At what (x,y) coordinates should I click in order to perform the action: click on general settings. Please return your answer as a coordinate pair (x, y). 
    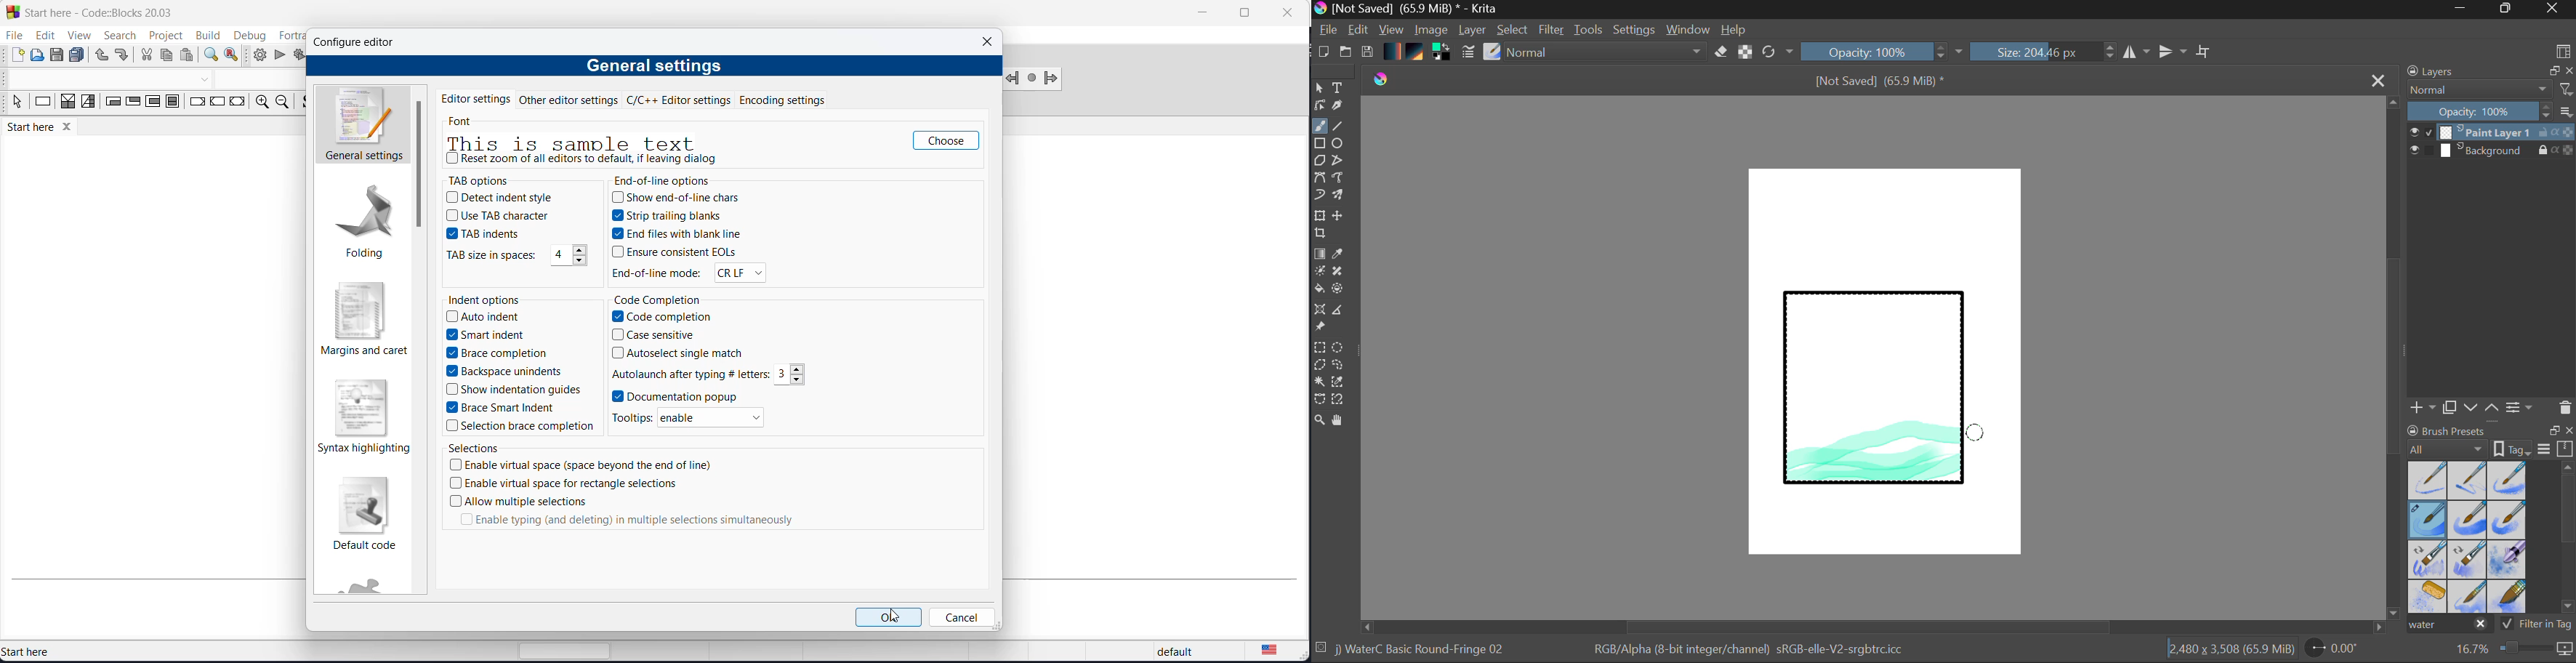
    Looking at the image, I should click on (653, 67).